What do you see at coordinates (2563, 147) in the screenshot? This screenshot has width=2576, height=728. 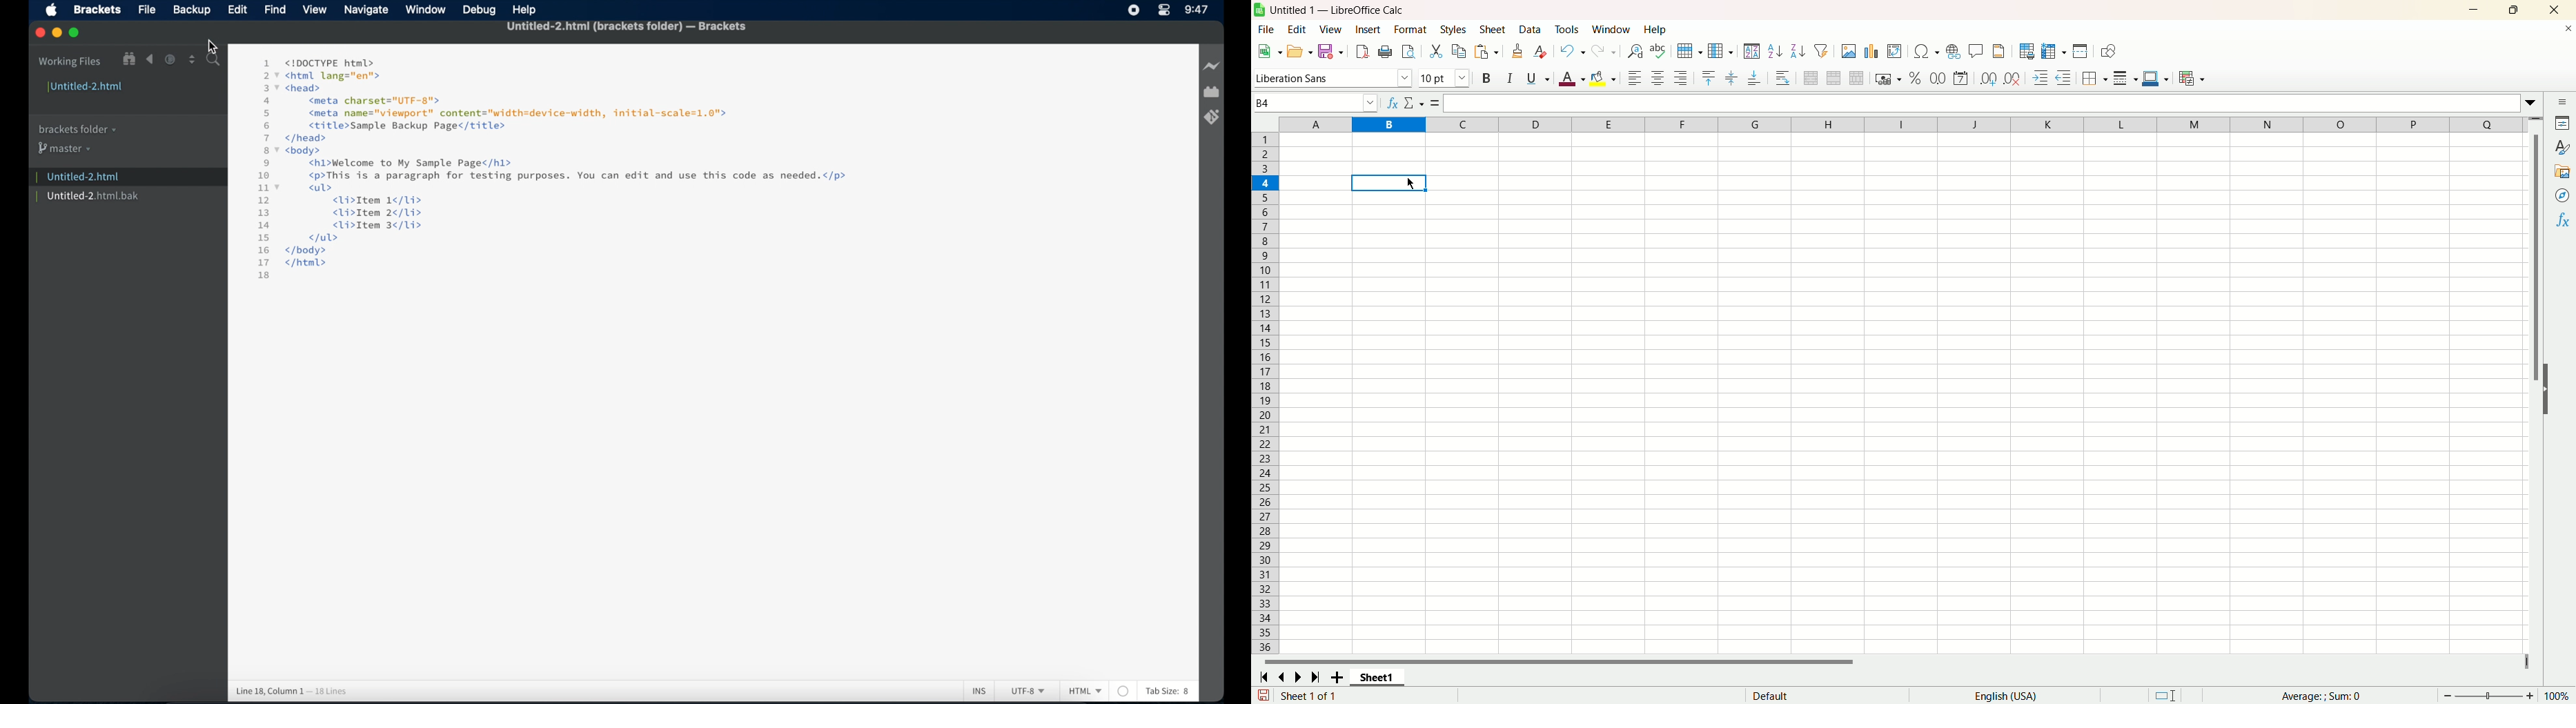 I see `styles` at bounding box center [2563, 147].